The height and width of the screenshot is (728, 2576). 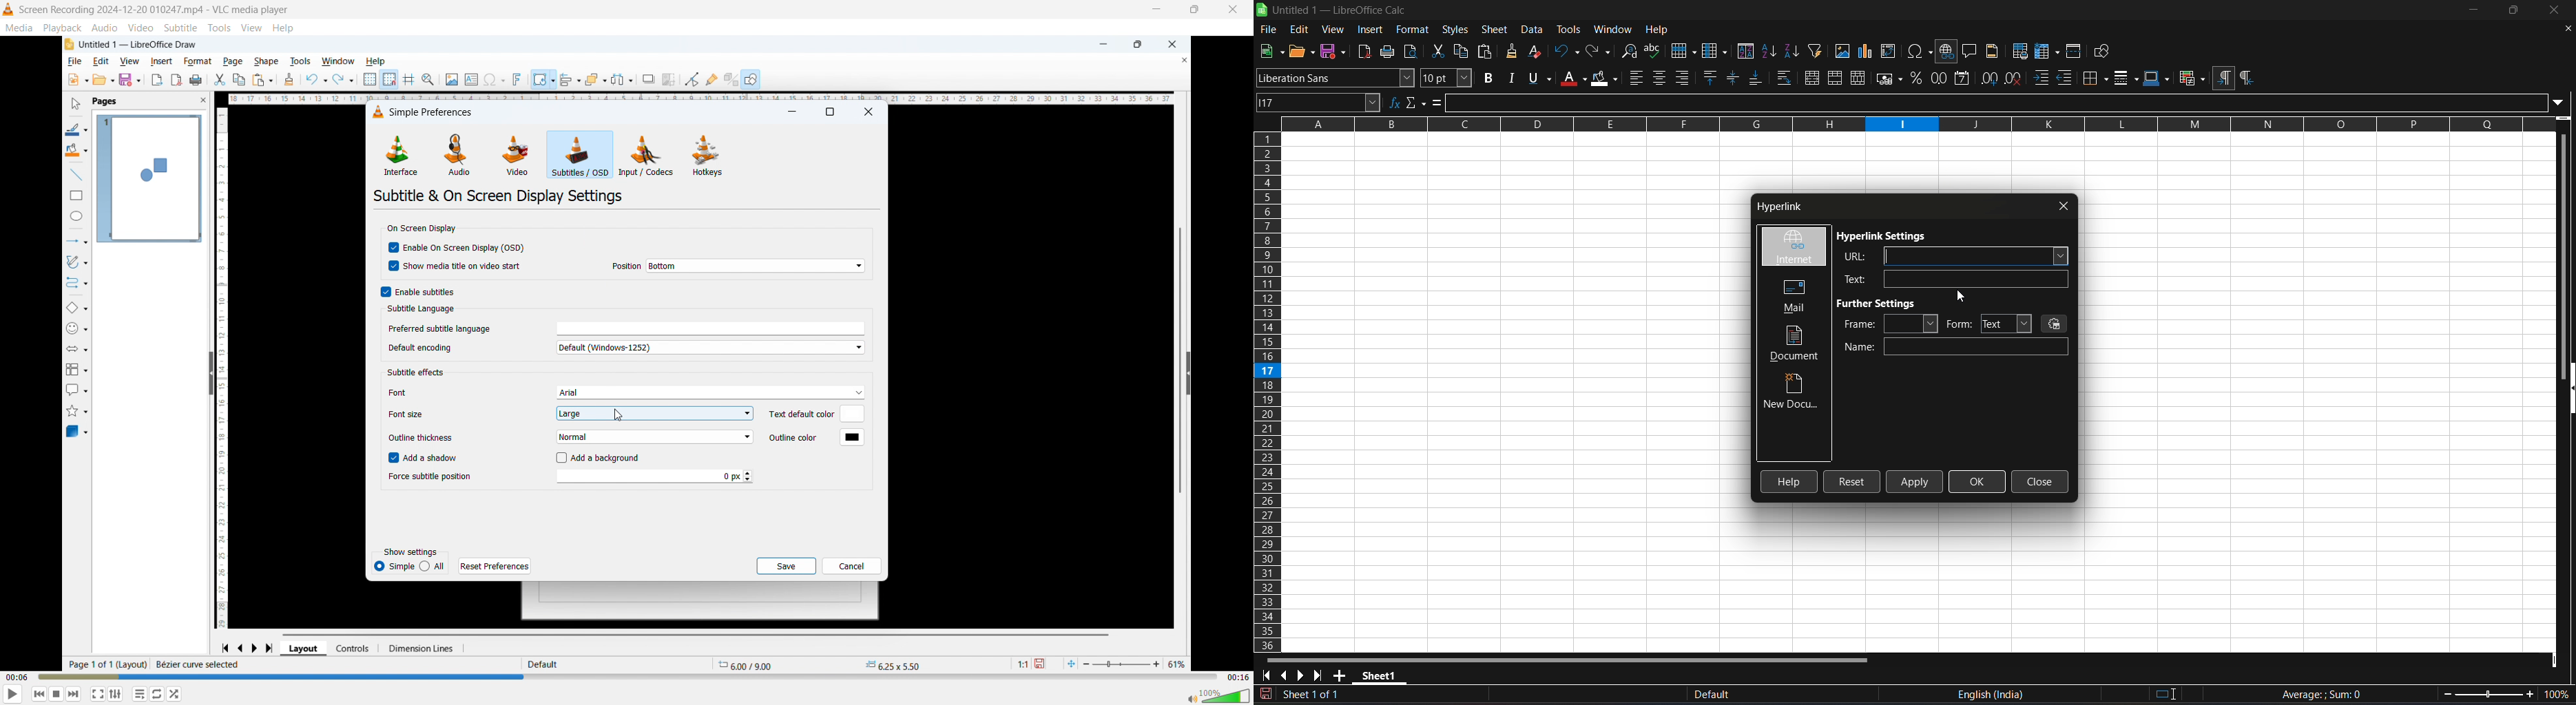 What do you see at coordinates (2064, 206) in the screenshot?
I see `close` at bounding box center [2064, 206].